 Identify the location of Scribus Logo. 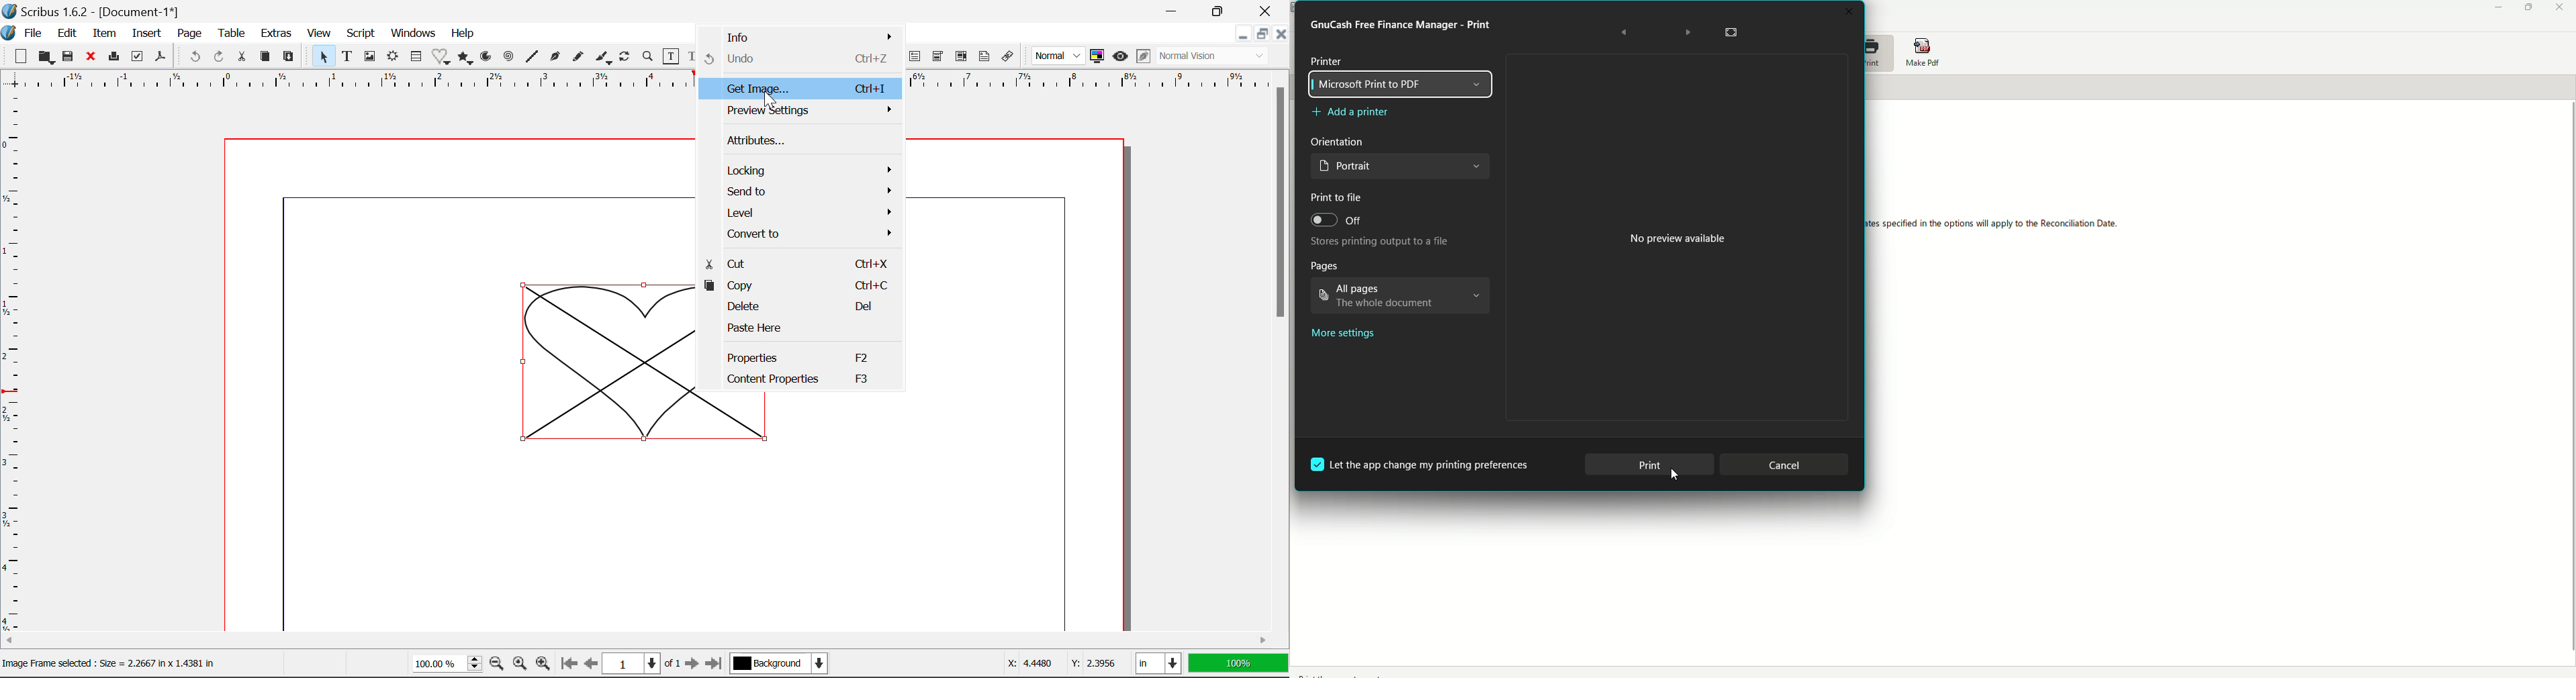
(8, 34).